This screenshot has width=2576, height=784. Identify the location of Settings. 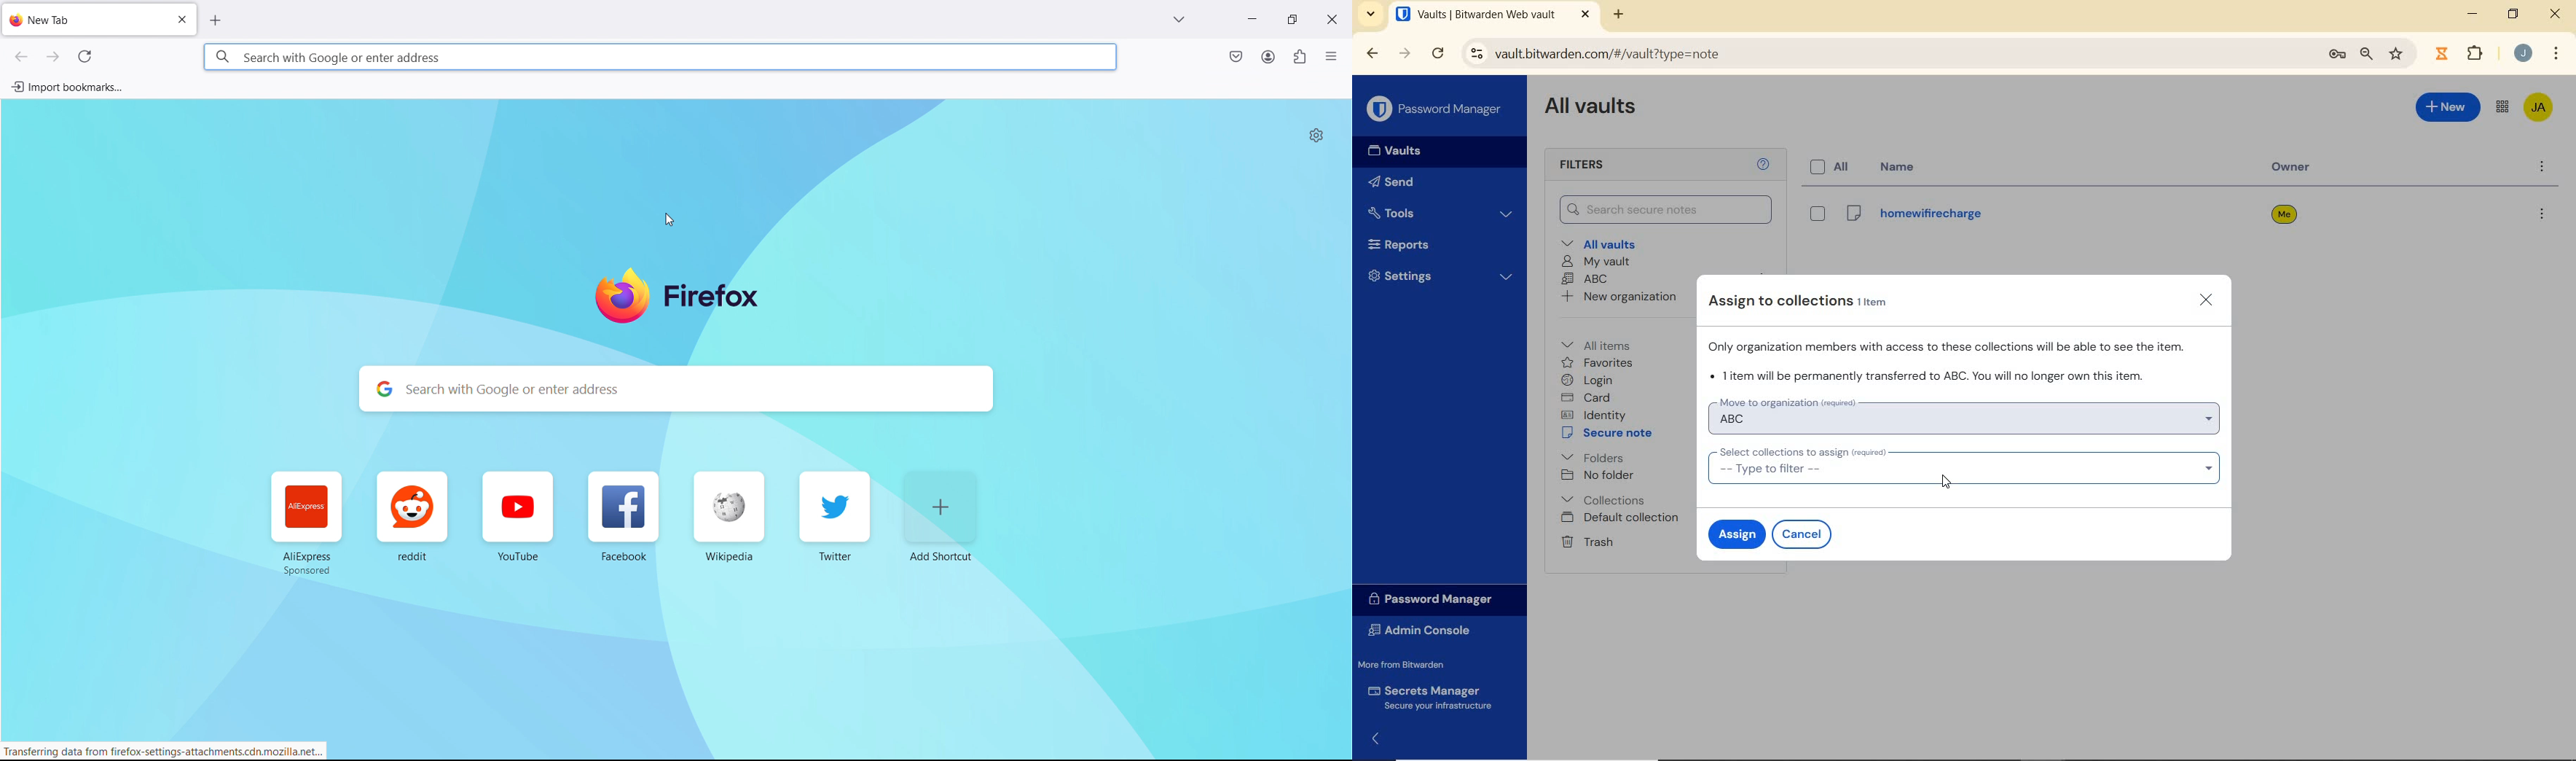
(1439, 276).